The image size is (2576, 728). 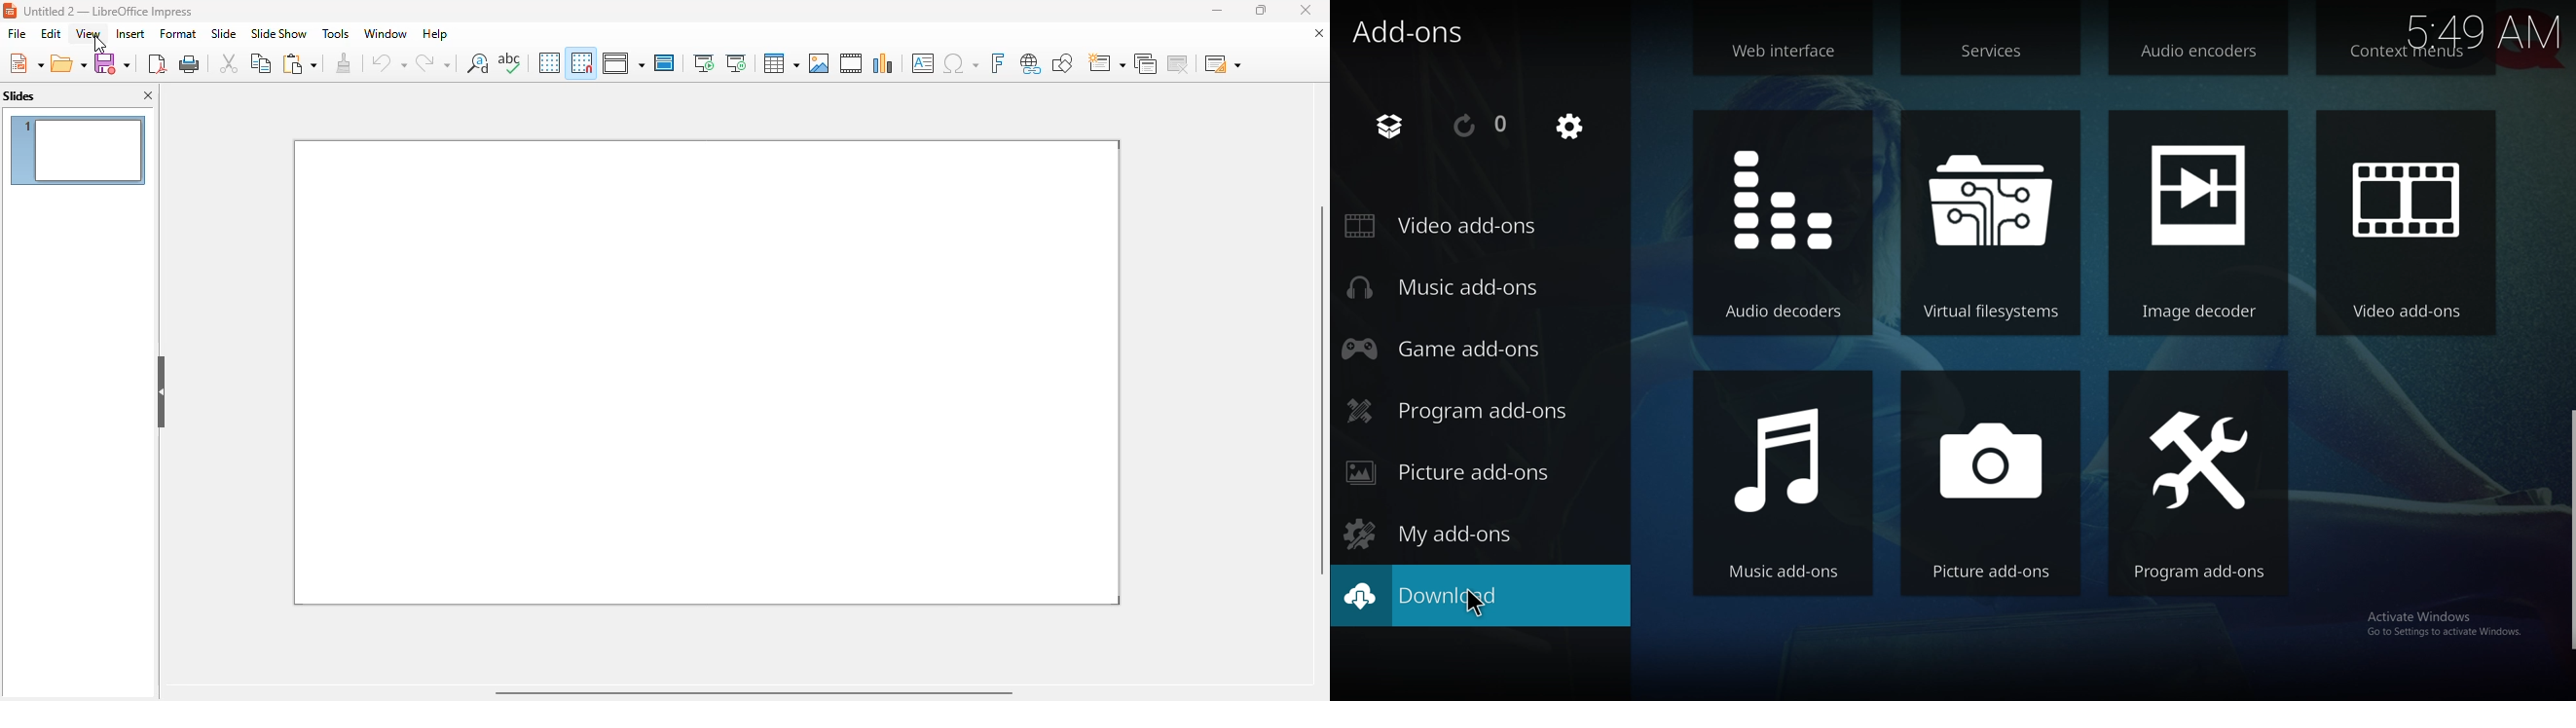 What do you see at coordinates (1218, 11) in the screenshot?
I see `minimize` at bounding box center [1218, 11].